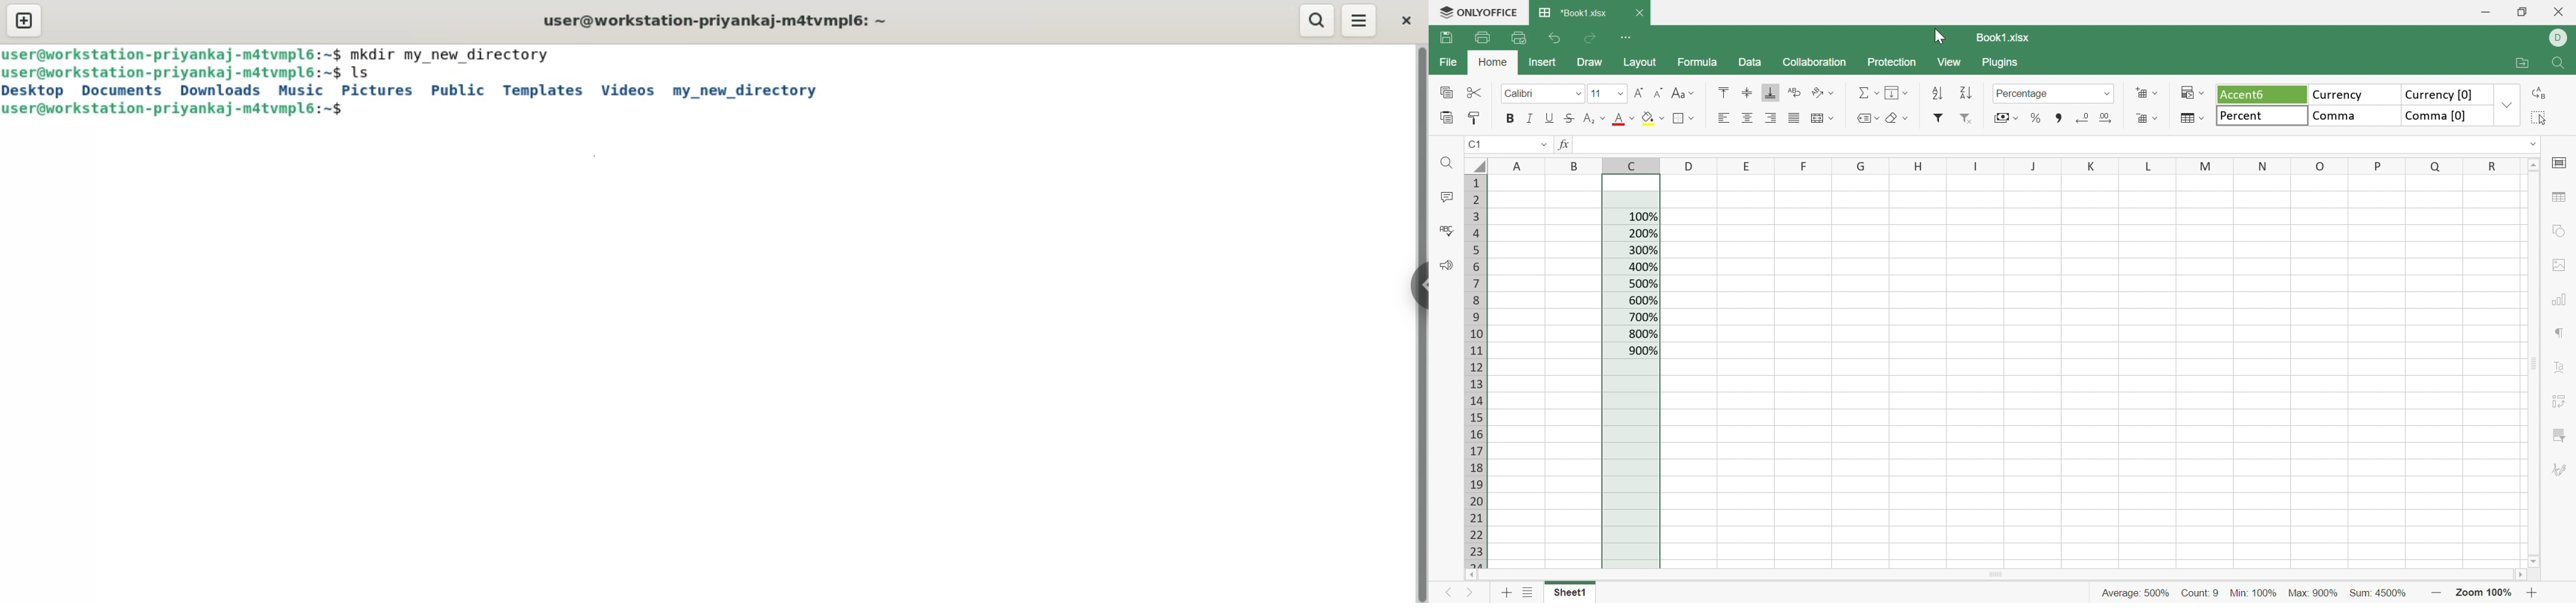 Image resolution: width=2576 pixels, height=616 pixels. Describe the element at coordinates (1685, 94) in the screenshot. I see `Change case` at that location.